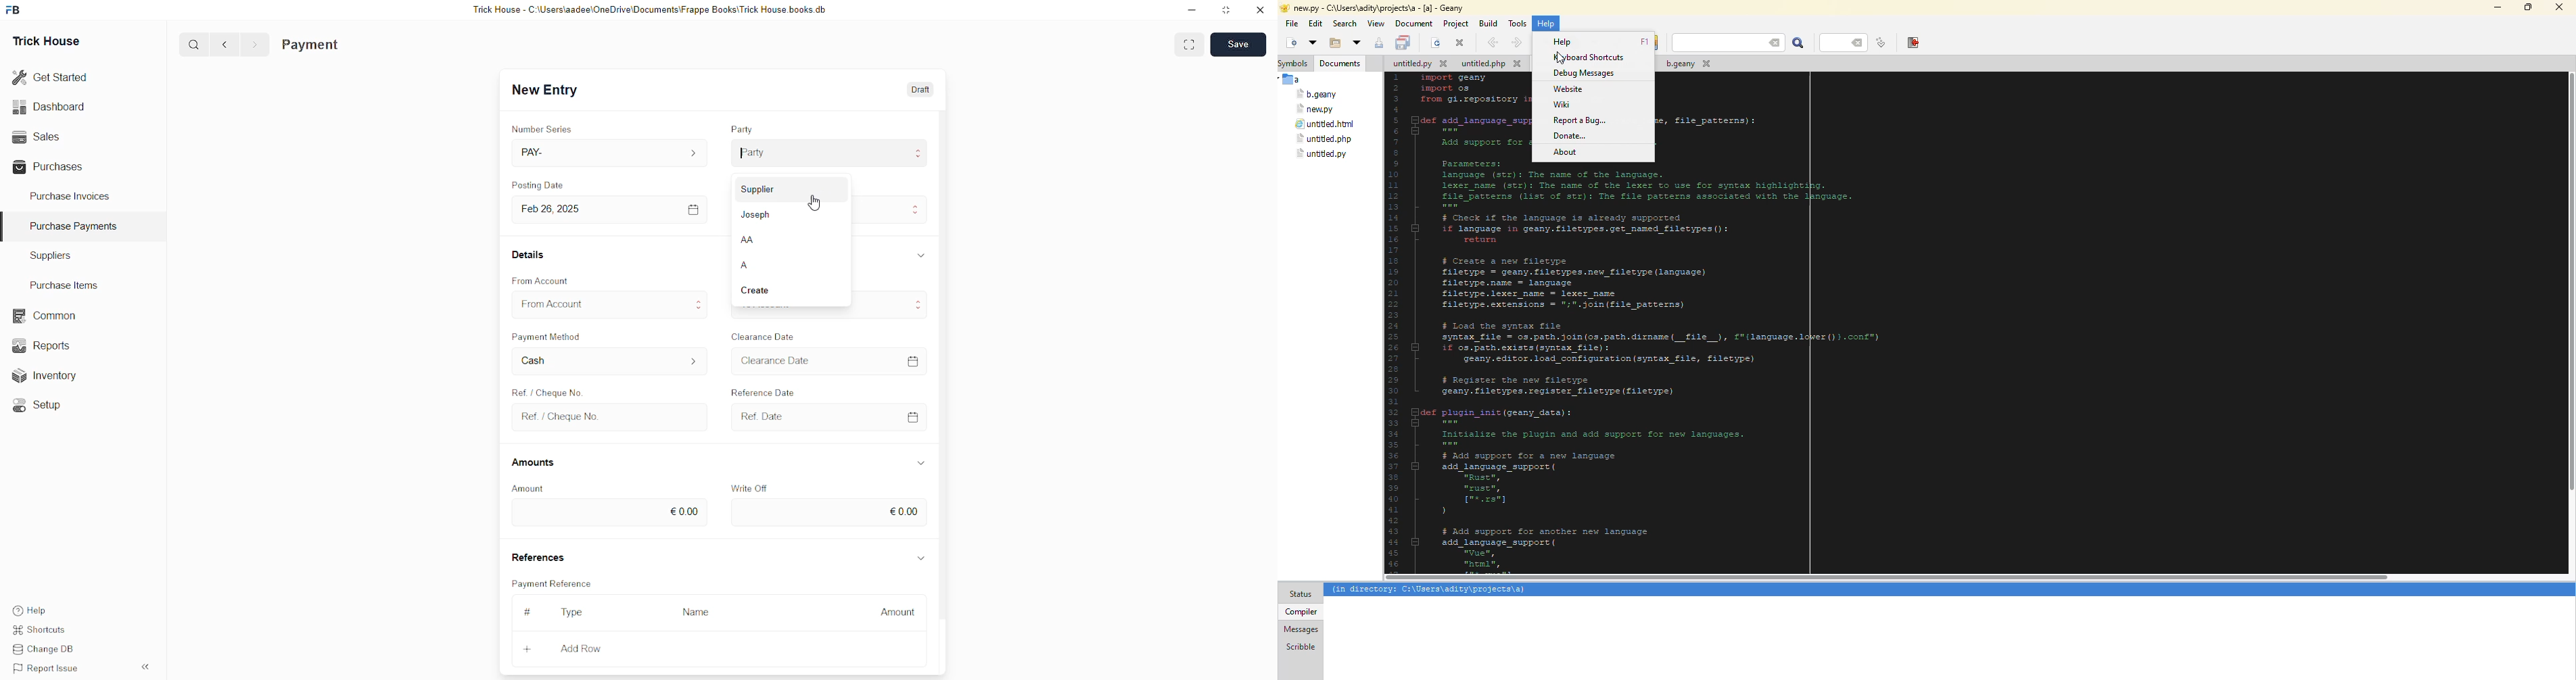  Describe the element at coordinates (816, 206) in the screenshot. I see `cursor` at that location.